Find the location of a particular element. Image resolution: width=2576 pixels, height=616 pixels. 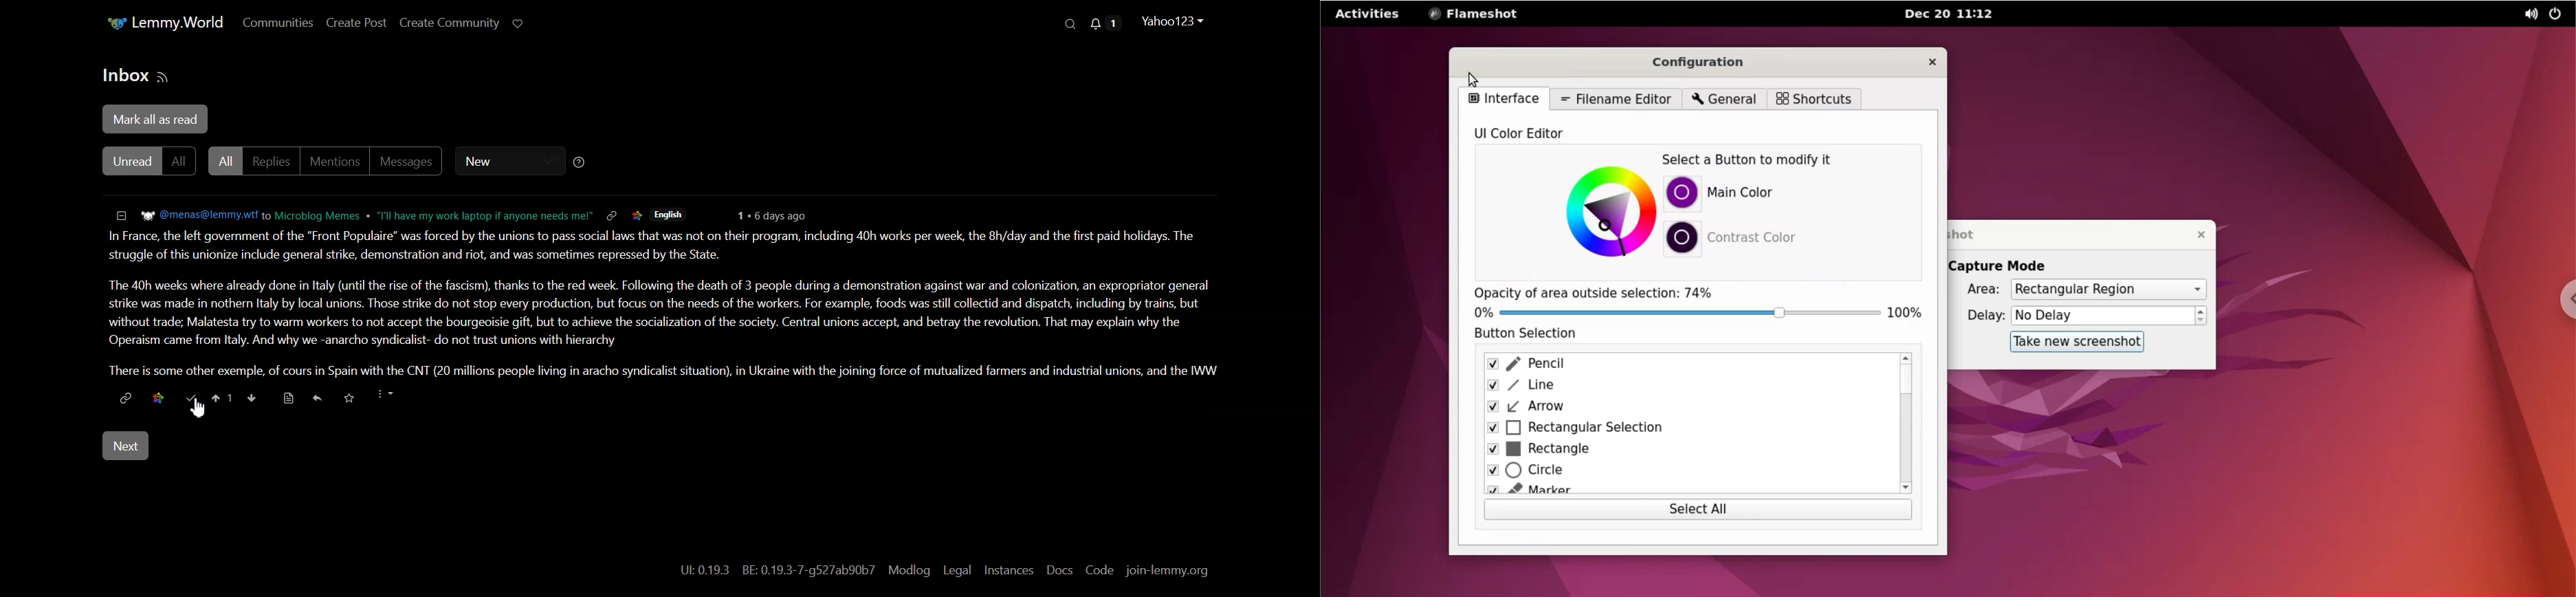

Go to source is located at coordinates (288, 399).